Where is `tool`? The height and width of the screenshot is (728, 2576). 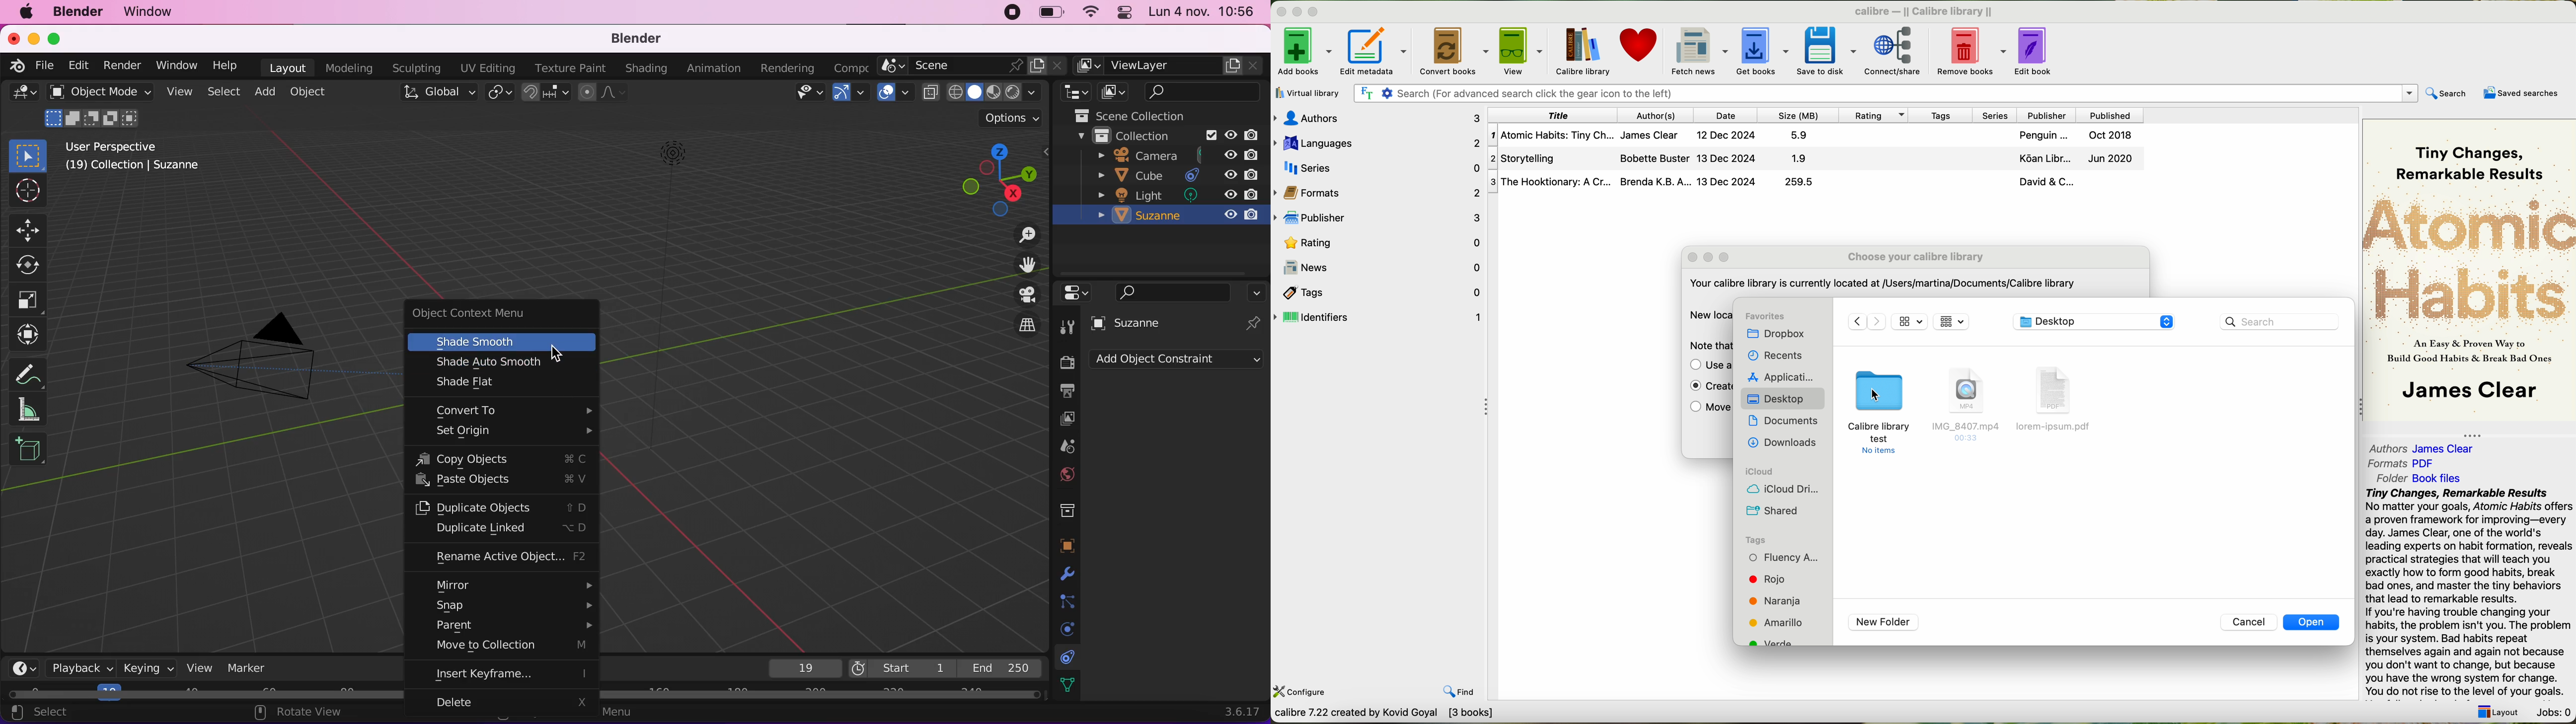
tool is located at coordinates (1066, 324).